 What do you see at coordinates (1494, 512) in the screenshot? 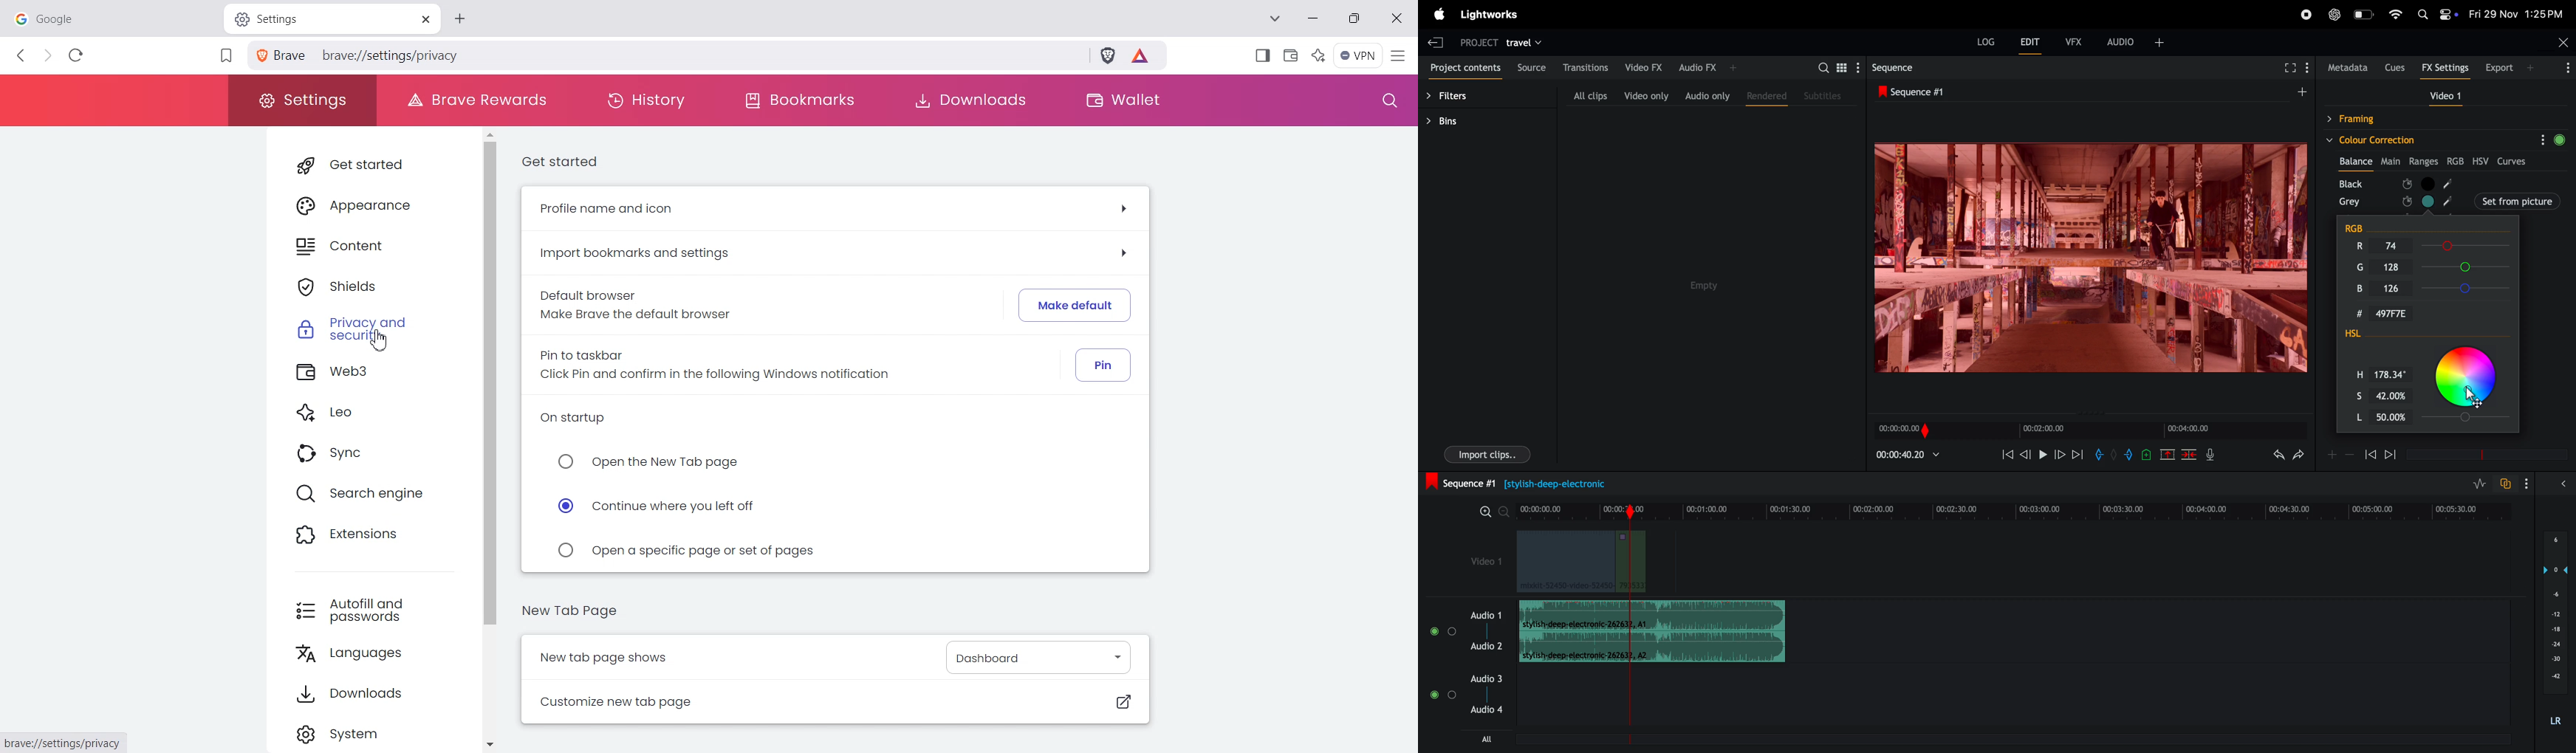
I see `zoom in zoom out` at bounding box center [1494, 512].